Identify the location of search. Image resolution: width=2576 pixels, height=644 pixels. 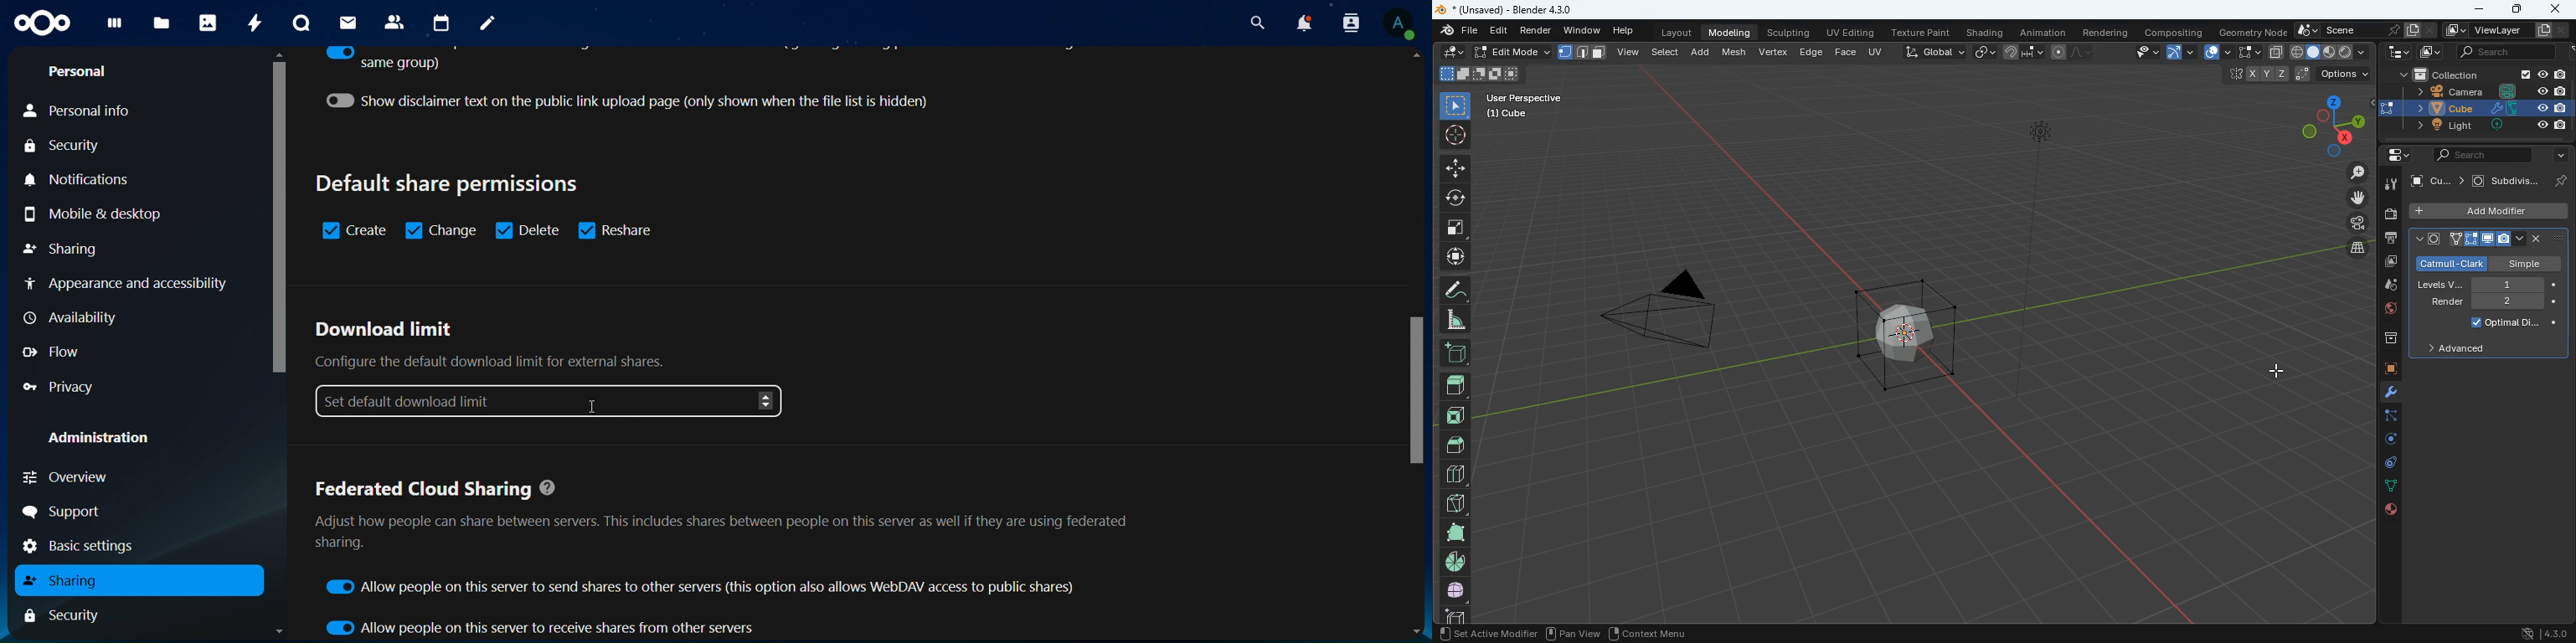
(1255, 20).